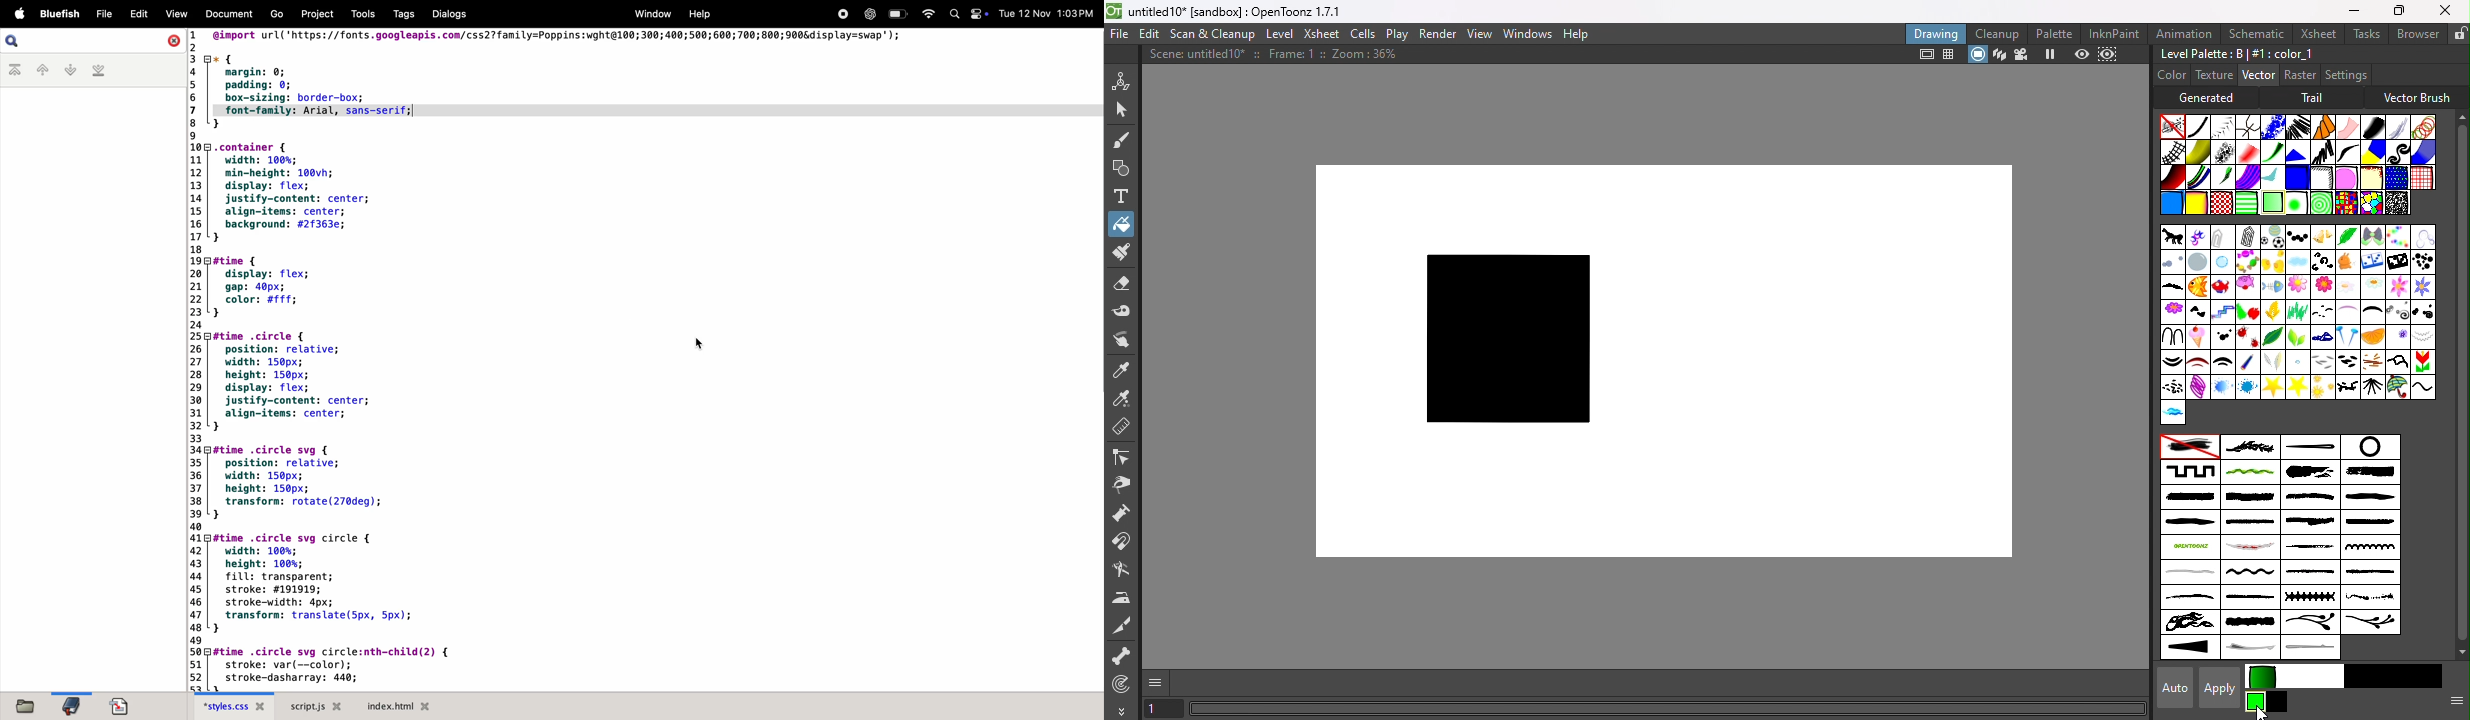 This screenshot has width=2492, height=728. What do you see at coordinates (2369, 622) in the screenshot?
I see `teadrop_flowers2` at bounding box center [2369, 622].